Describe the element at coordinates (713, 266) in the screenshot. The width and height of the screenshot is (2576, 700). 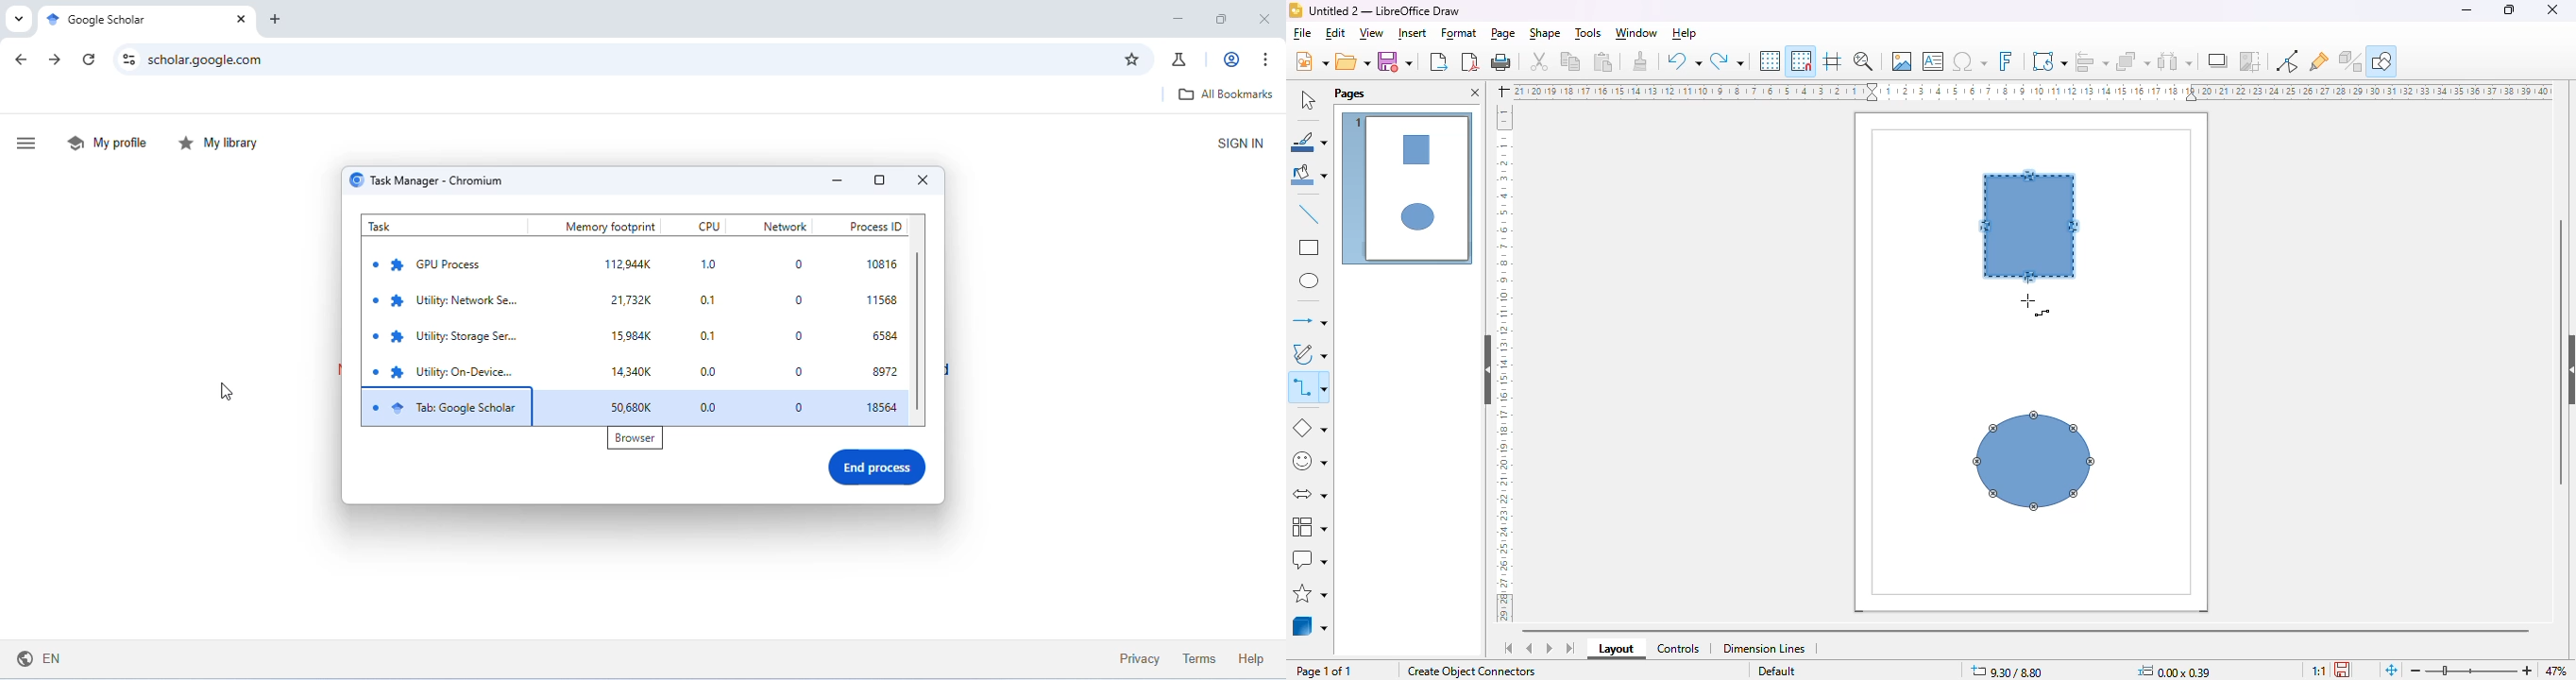
I see `1.0` at that location.